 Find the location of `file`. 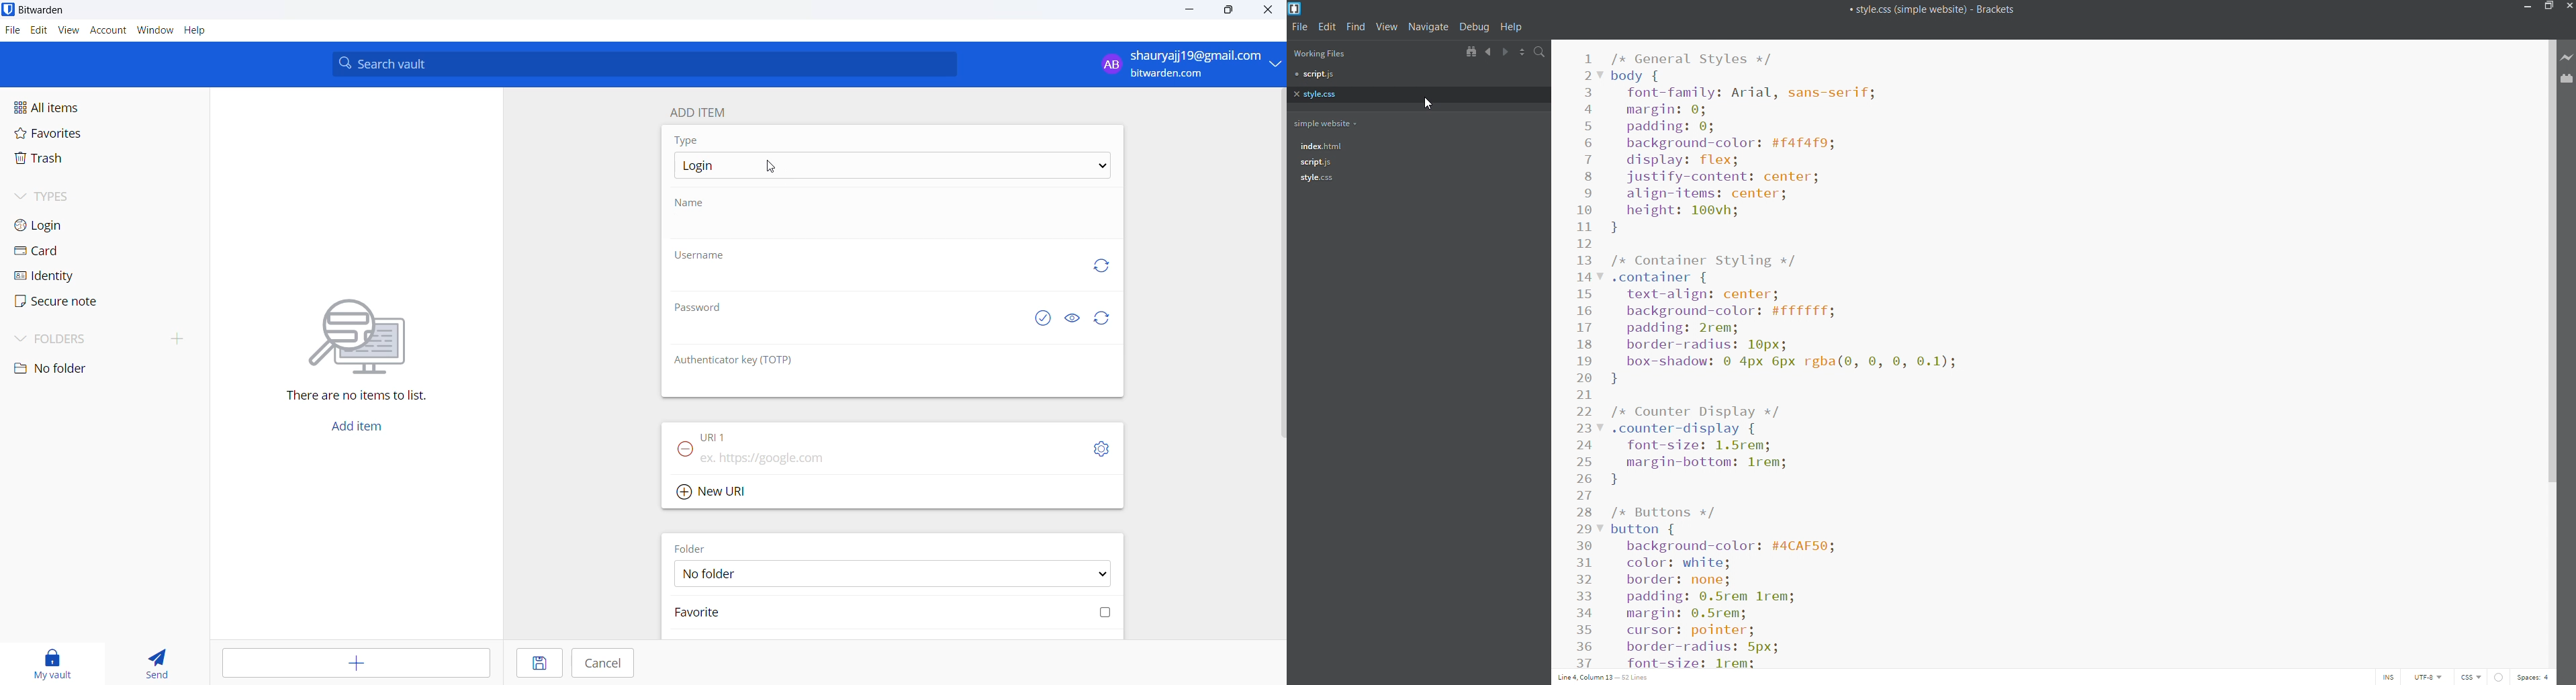

file is located at coordinates (1302, 28).